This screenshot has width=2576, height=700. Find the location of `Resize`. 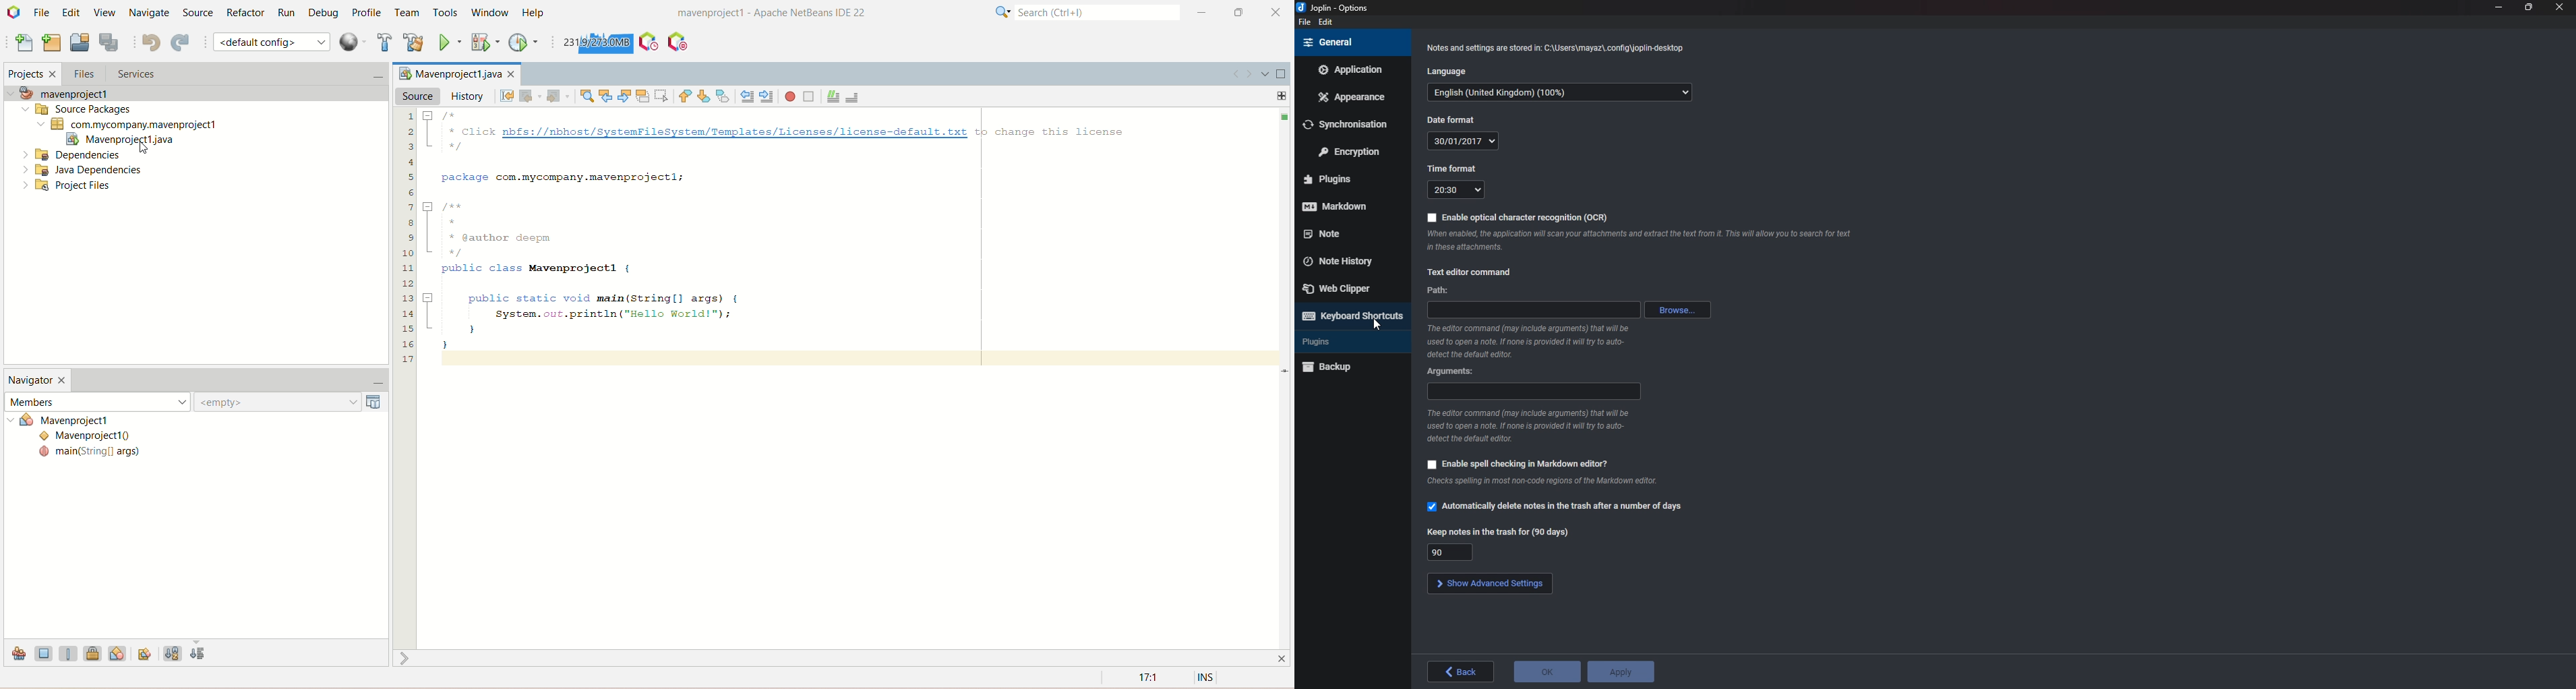

Resize is located at coordinates (2529, 7).